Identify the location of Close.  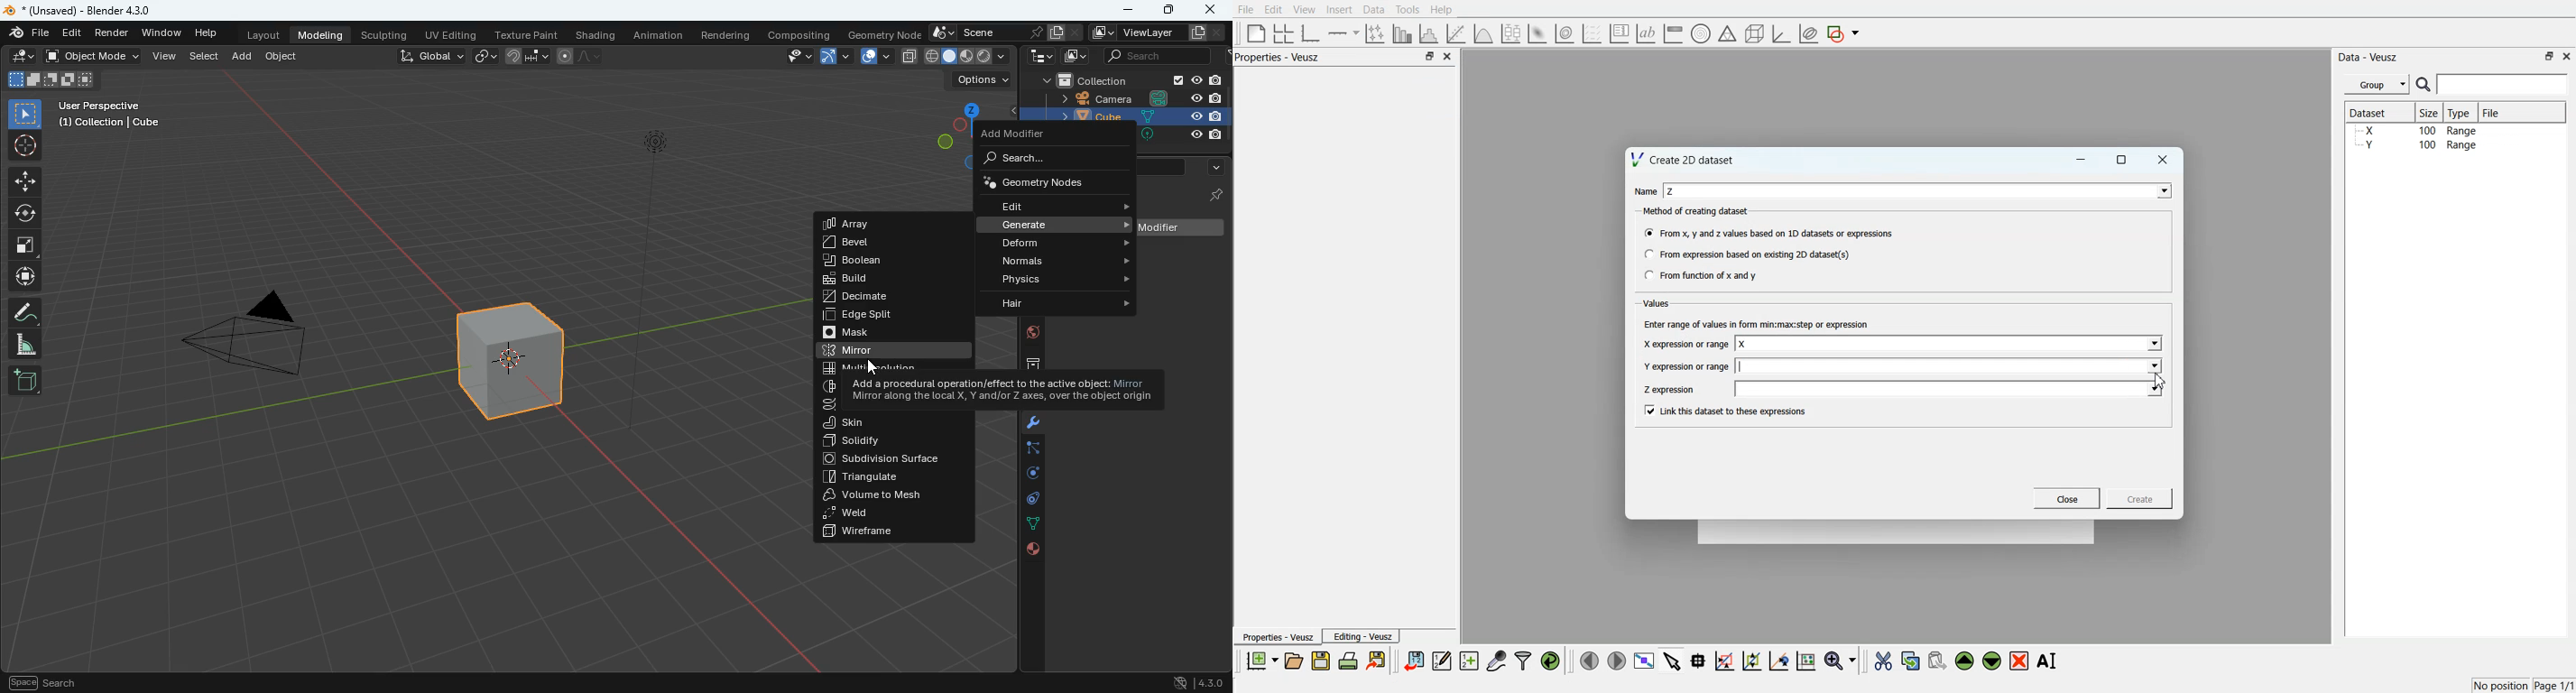
(2163, 160).